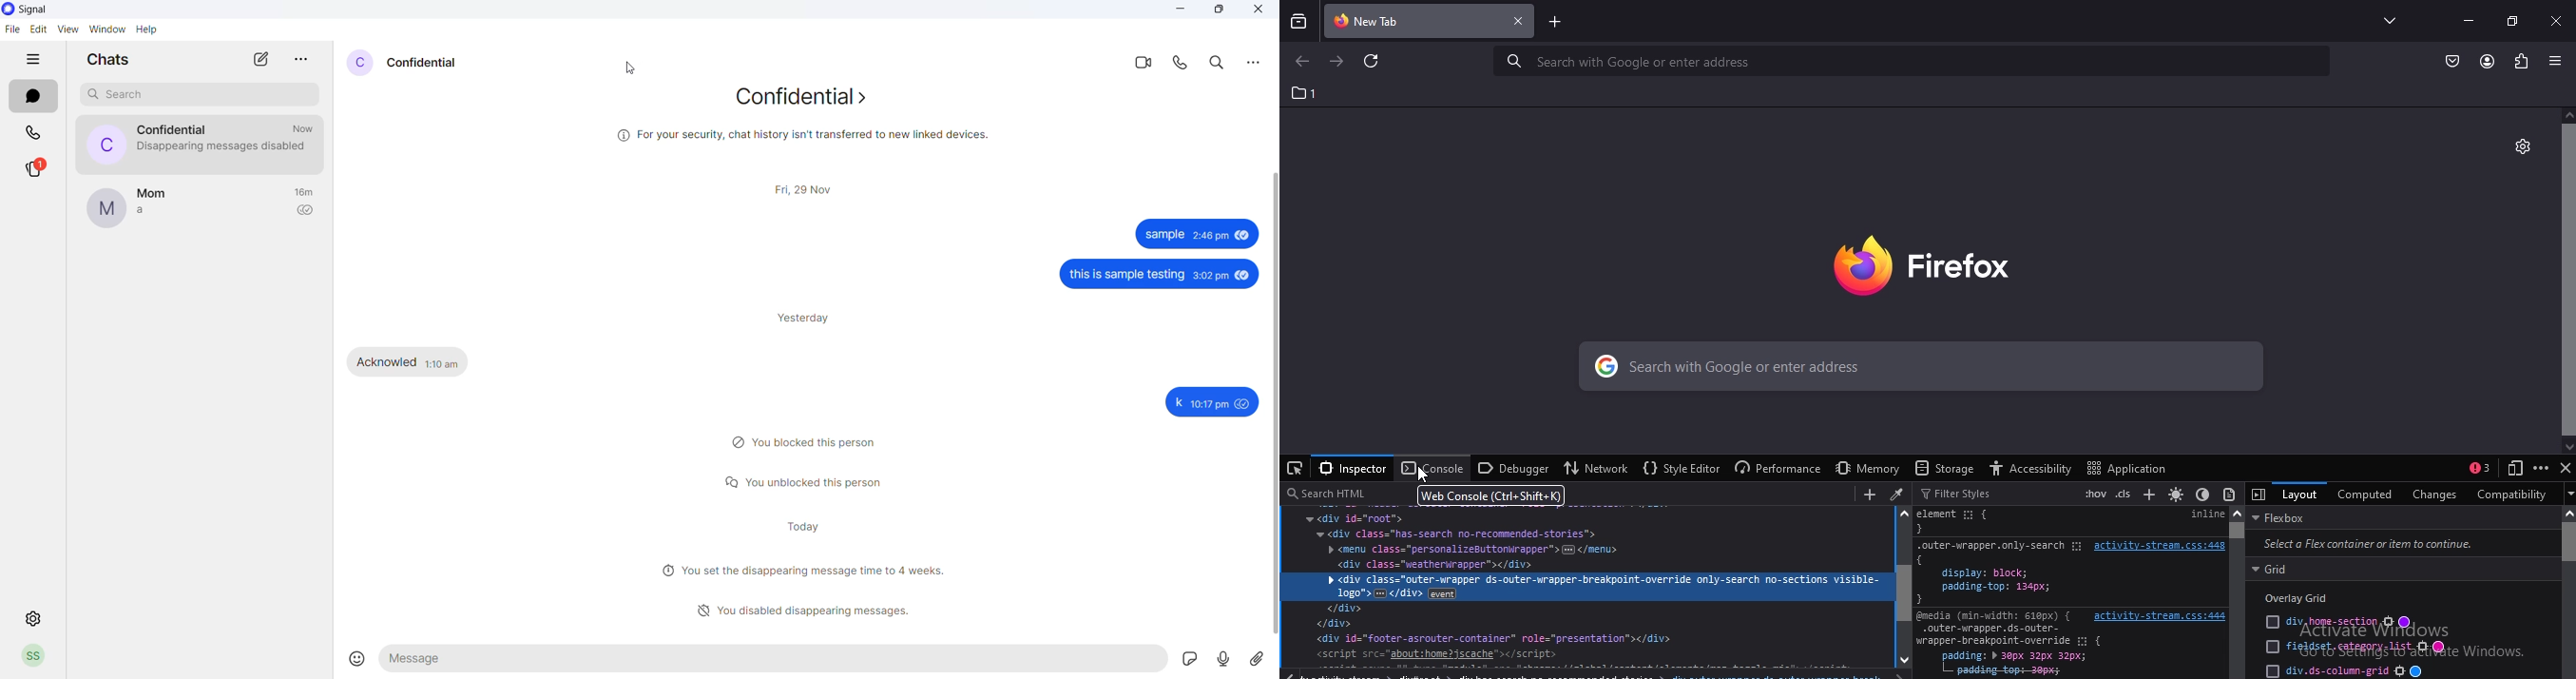  I want to click on scroll bar, so click(2567, 282).